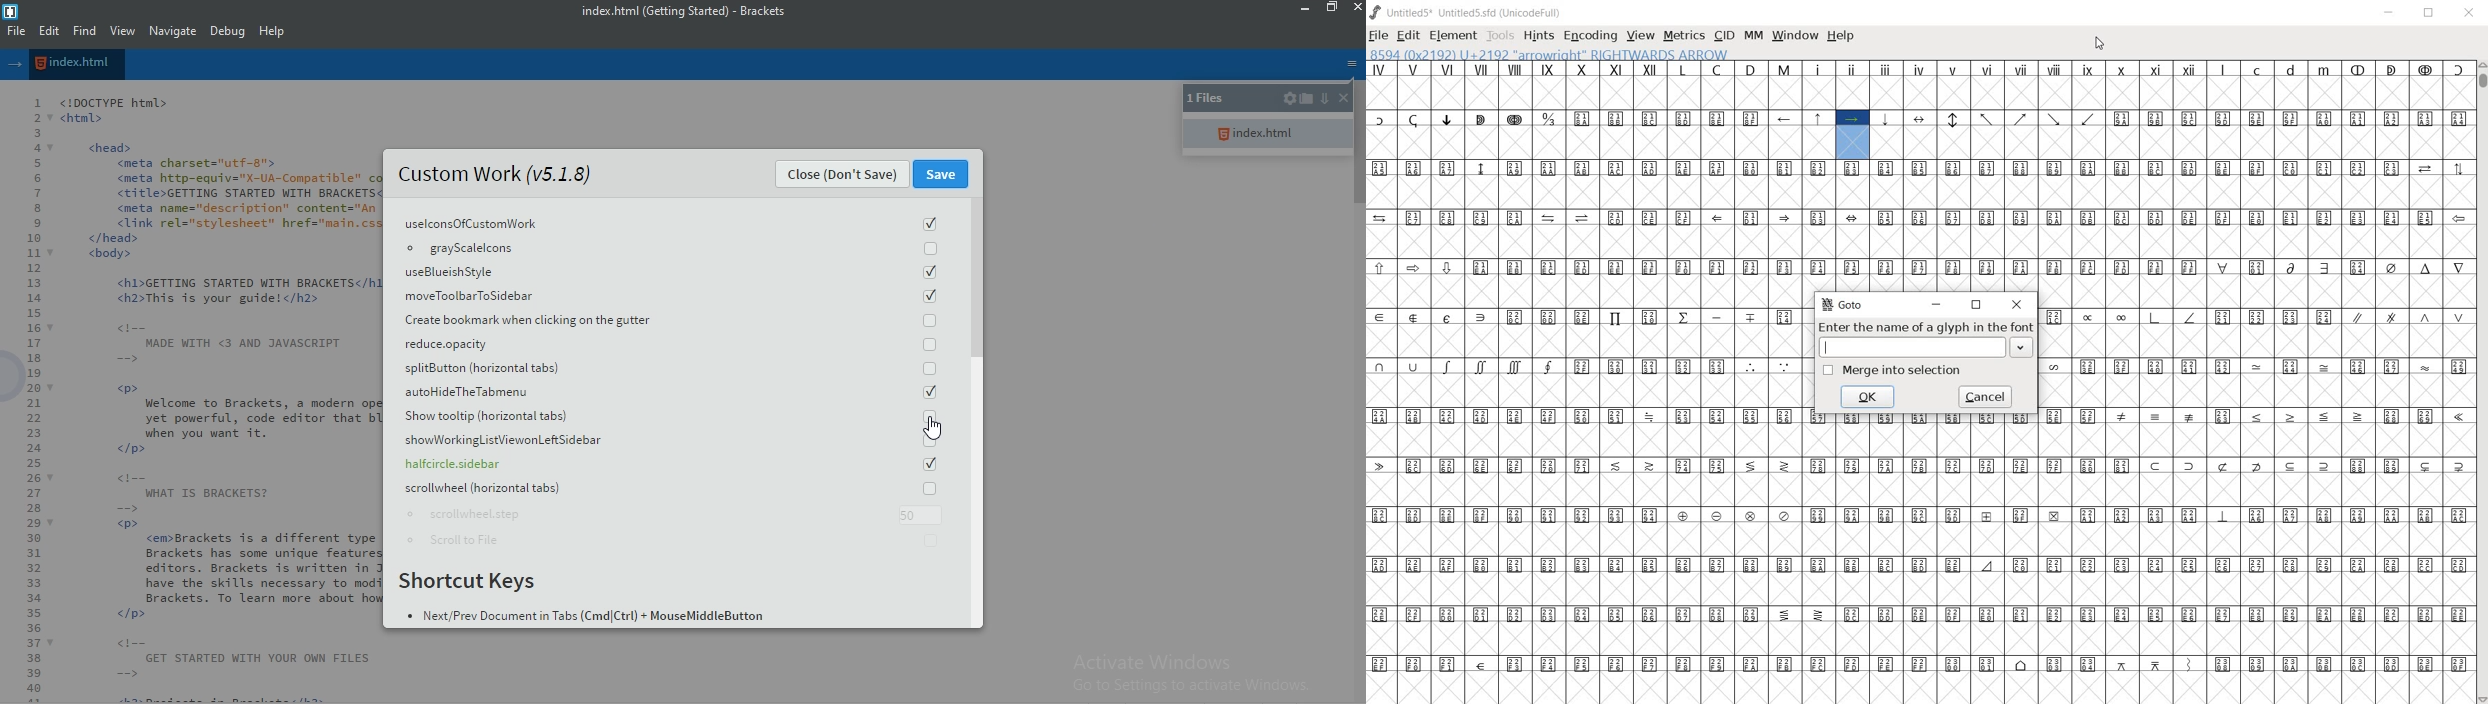  I want to click on WINDOW, so click(1796, 37).